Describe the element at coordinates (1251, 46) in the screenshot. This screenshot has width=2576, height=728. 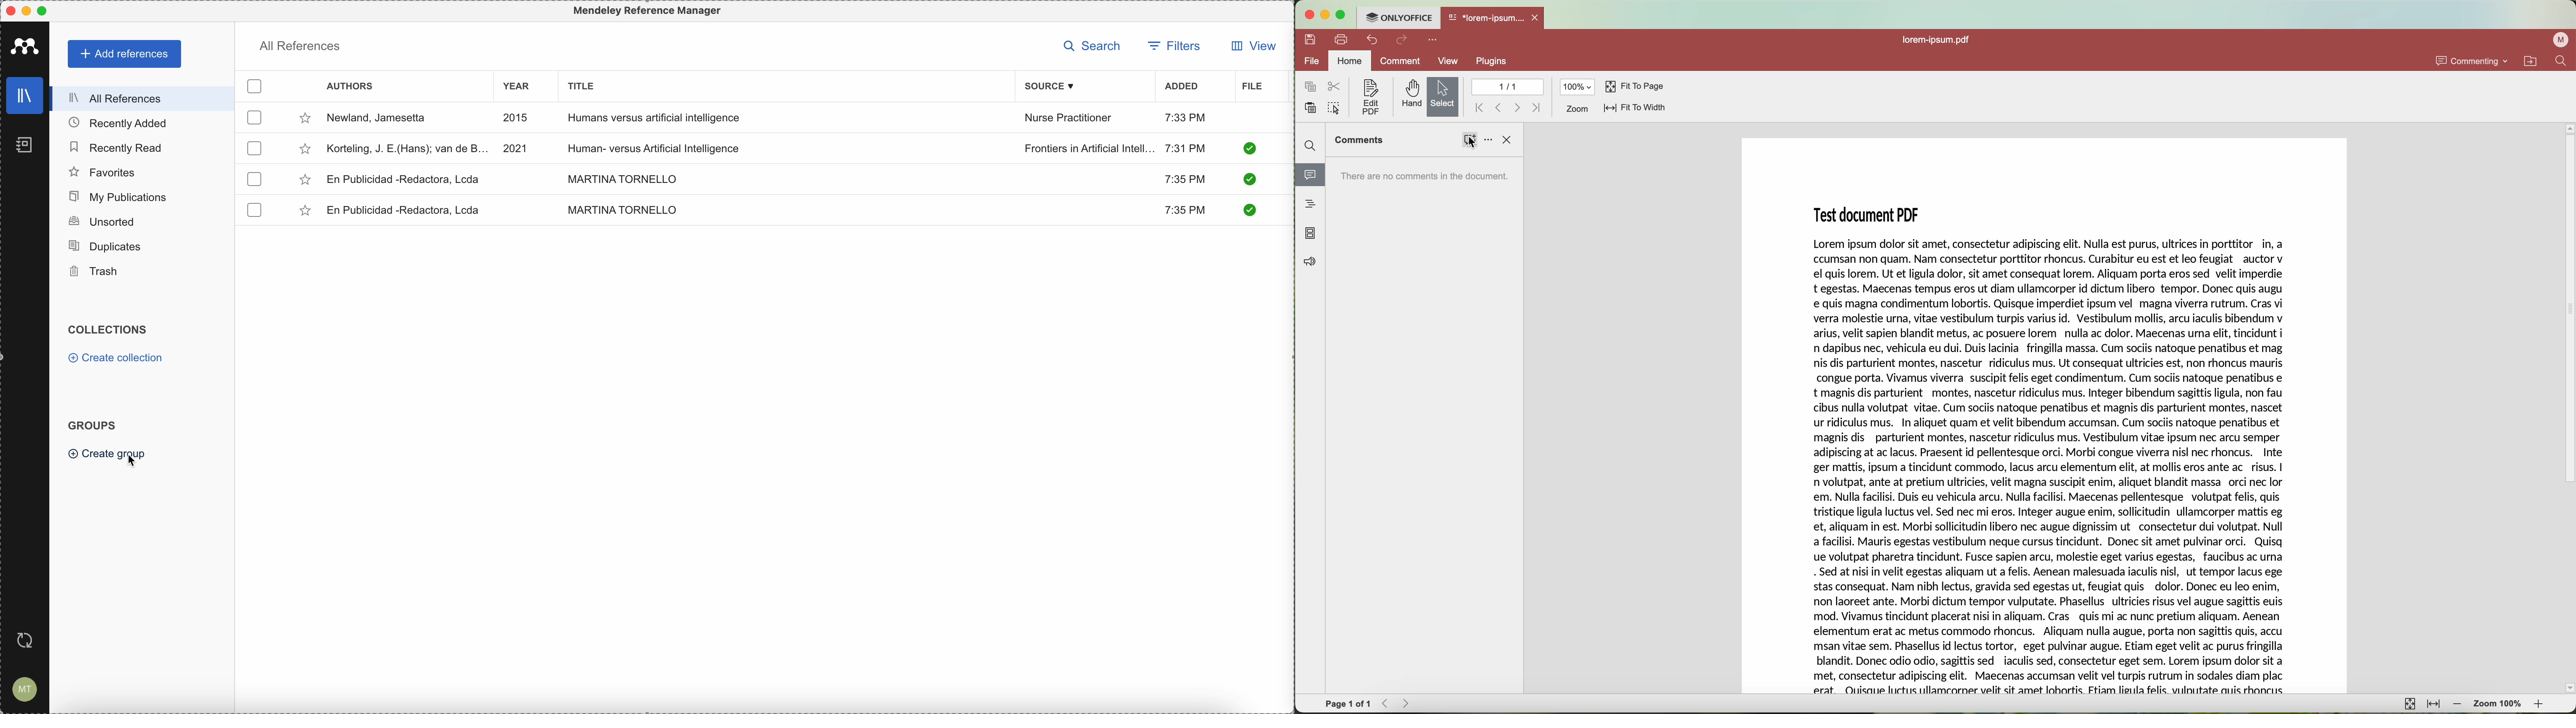
I see `view` at that location.